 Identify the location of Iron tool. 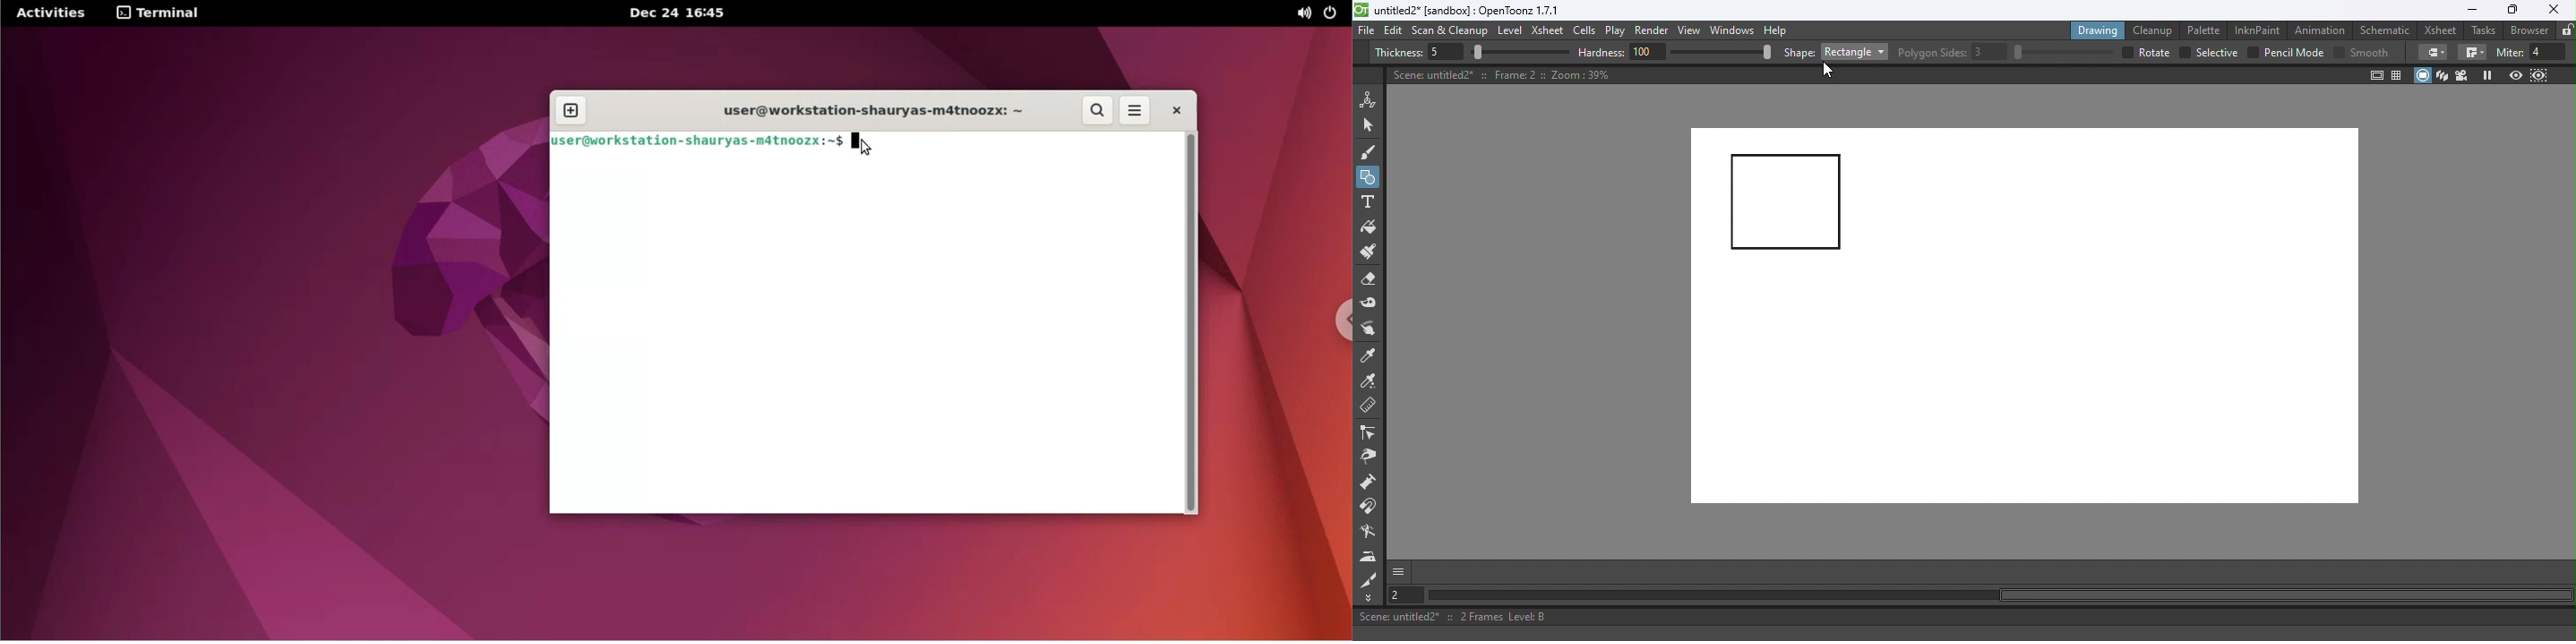
(1370, 556).